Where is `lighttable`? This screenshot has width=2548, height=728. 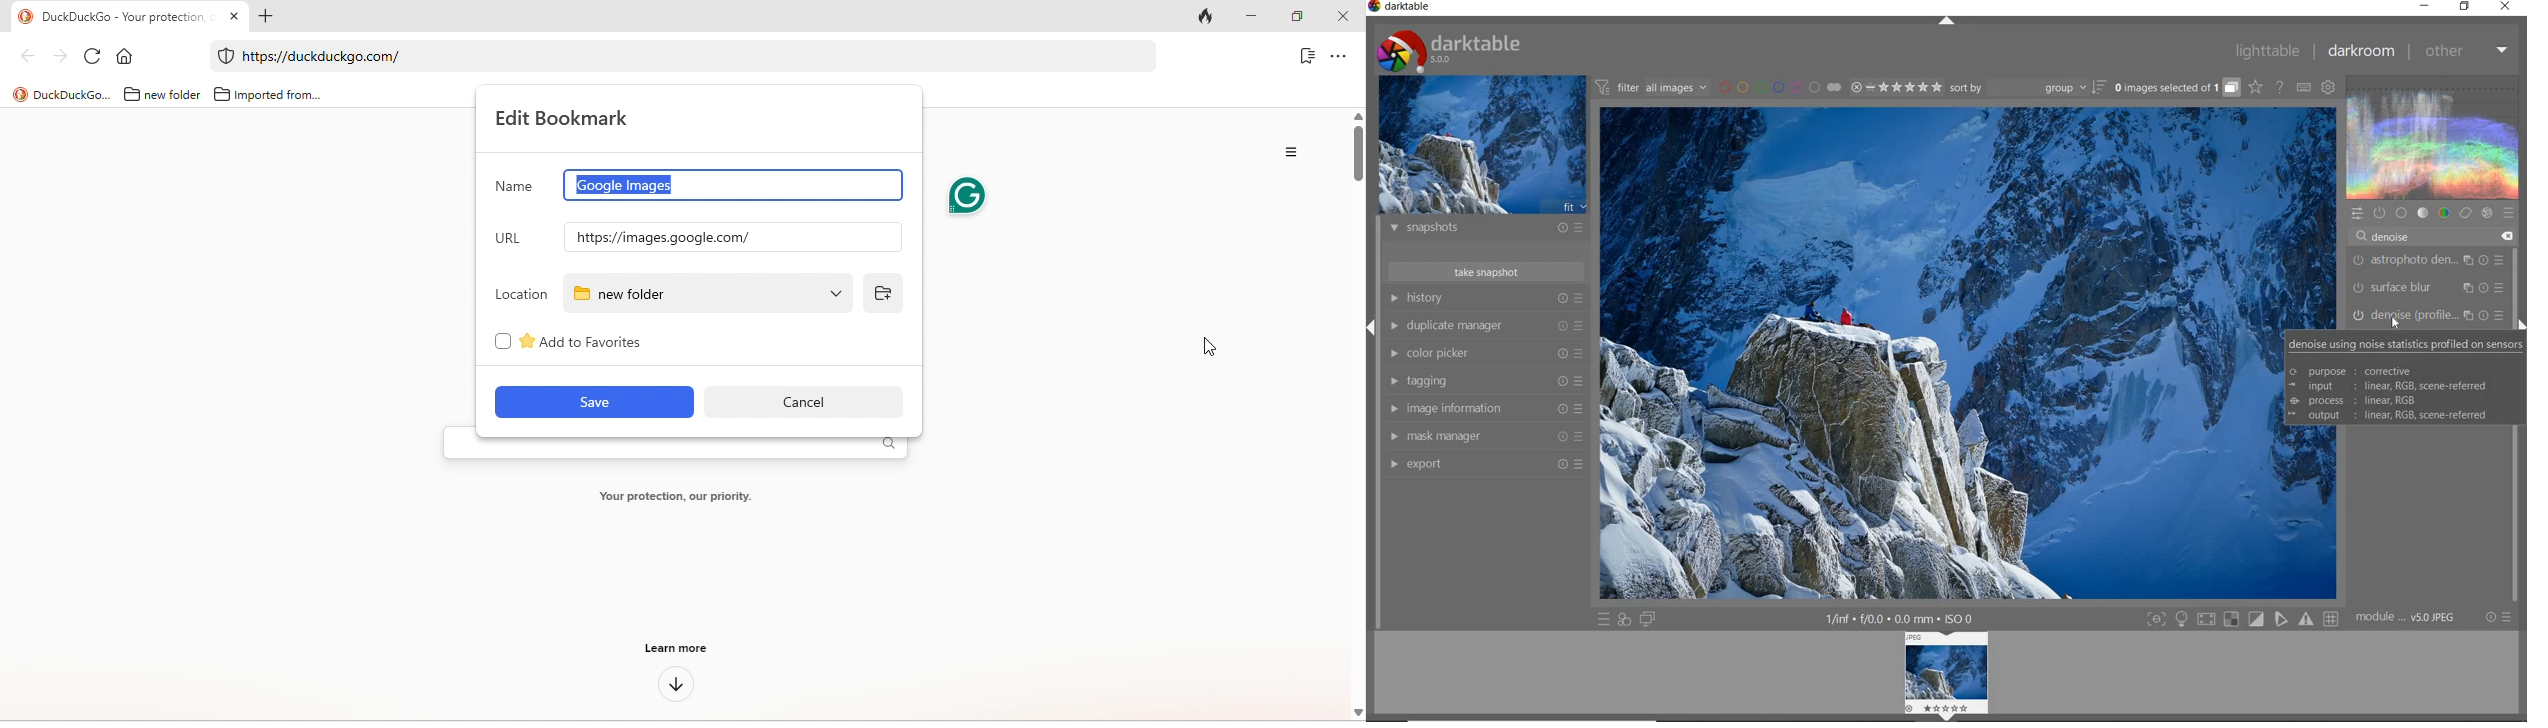
lighttable is located at coordinates (2268, 50).